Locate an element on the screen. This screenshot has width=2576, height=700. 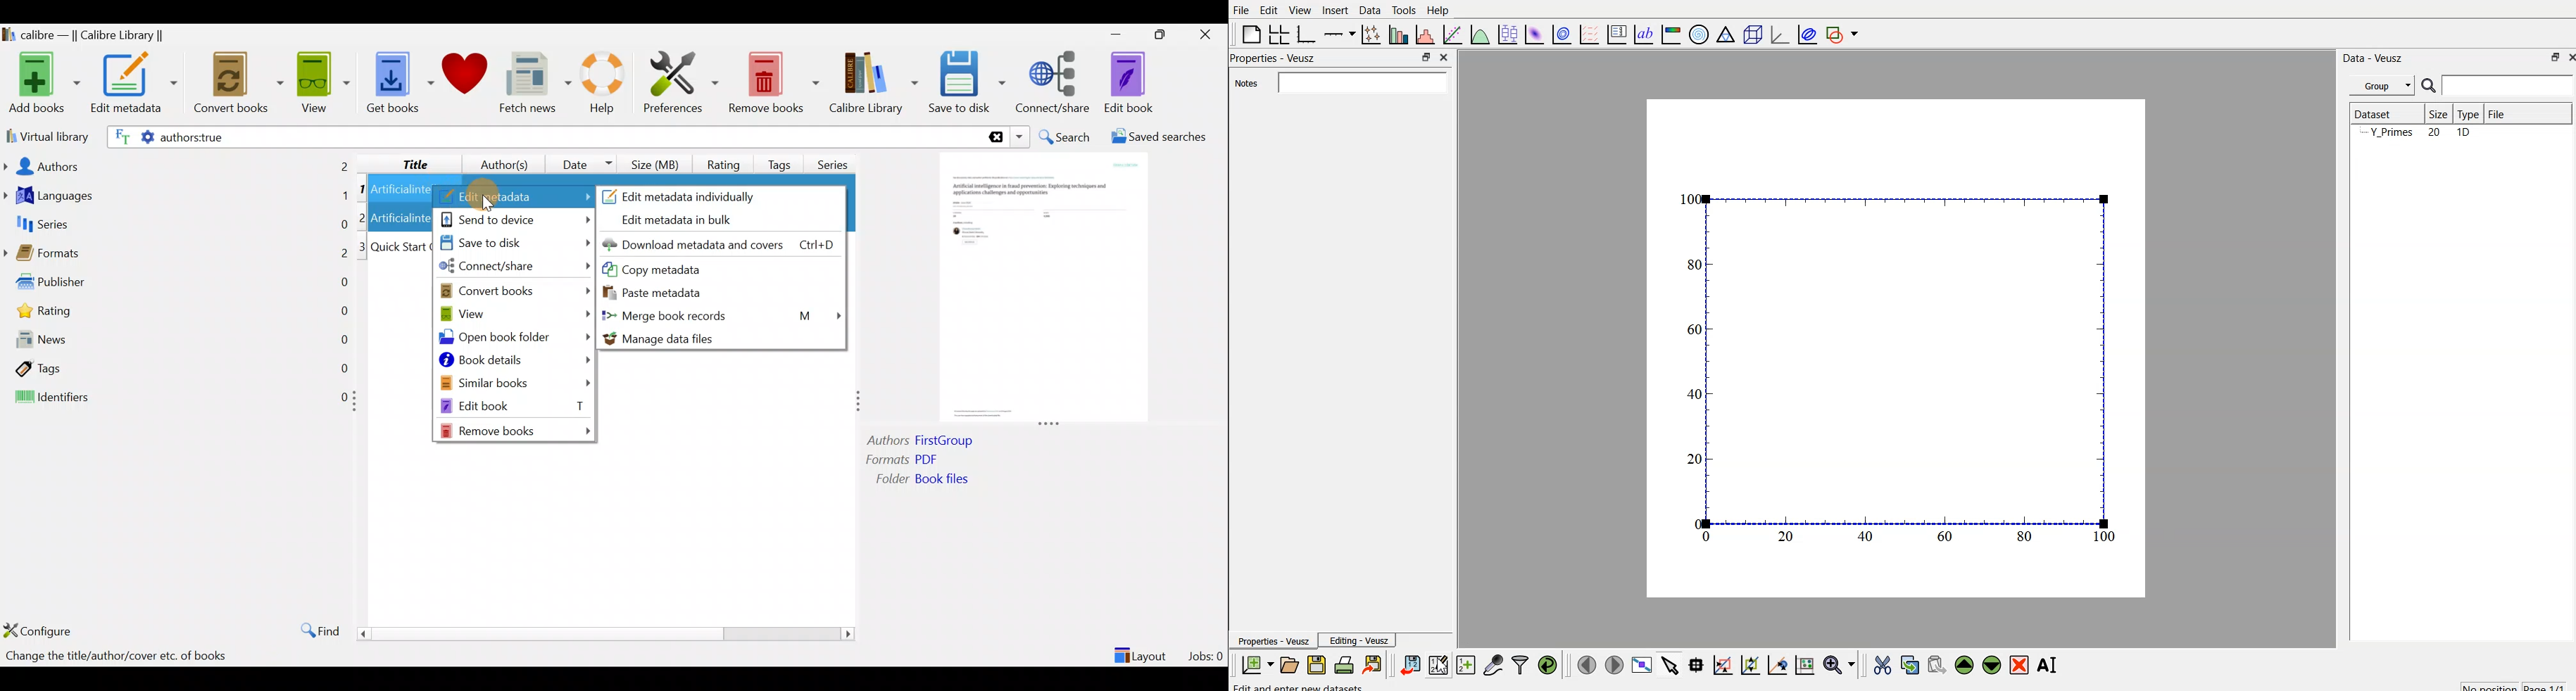
Data - Veusz is located at coordinates (2375, 56).